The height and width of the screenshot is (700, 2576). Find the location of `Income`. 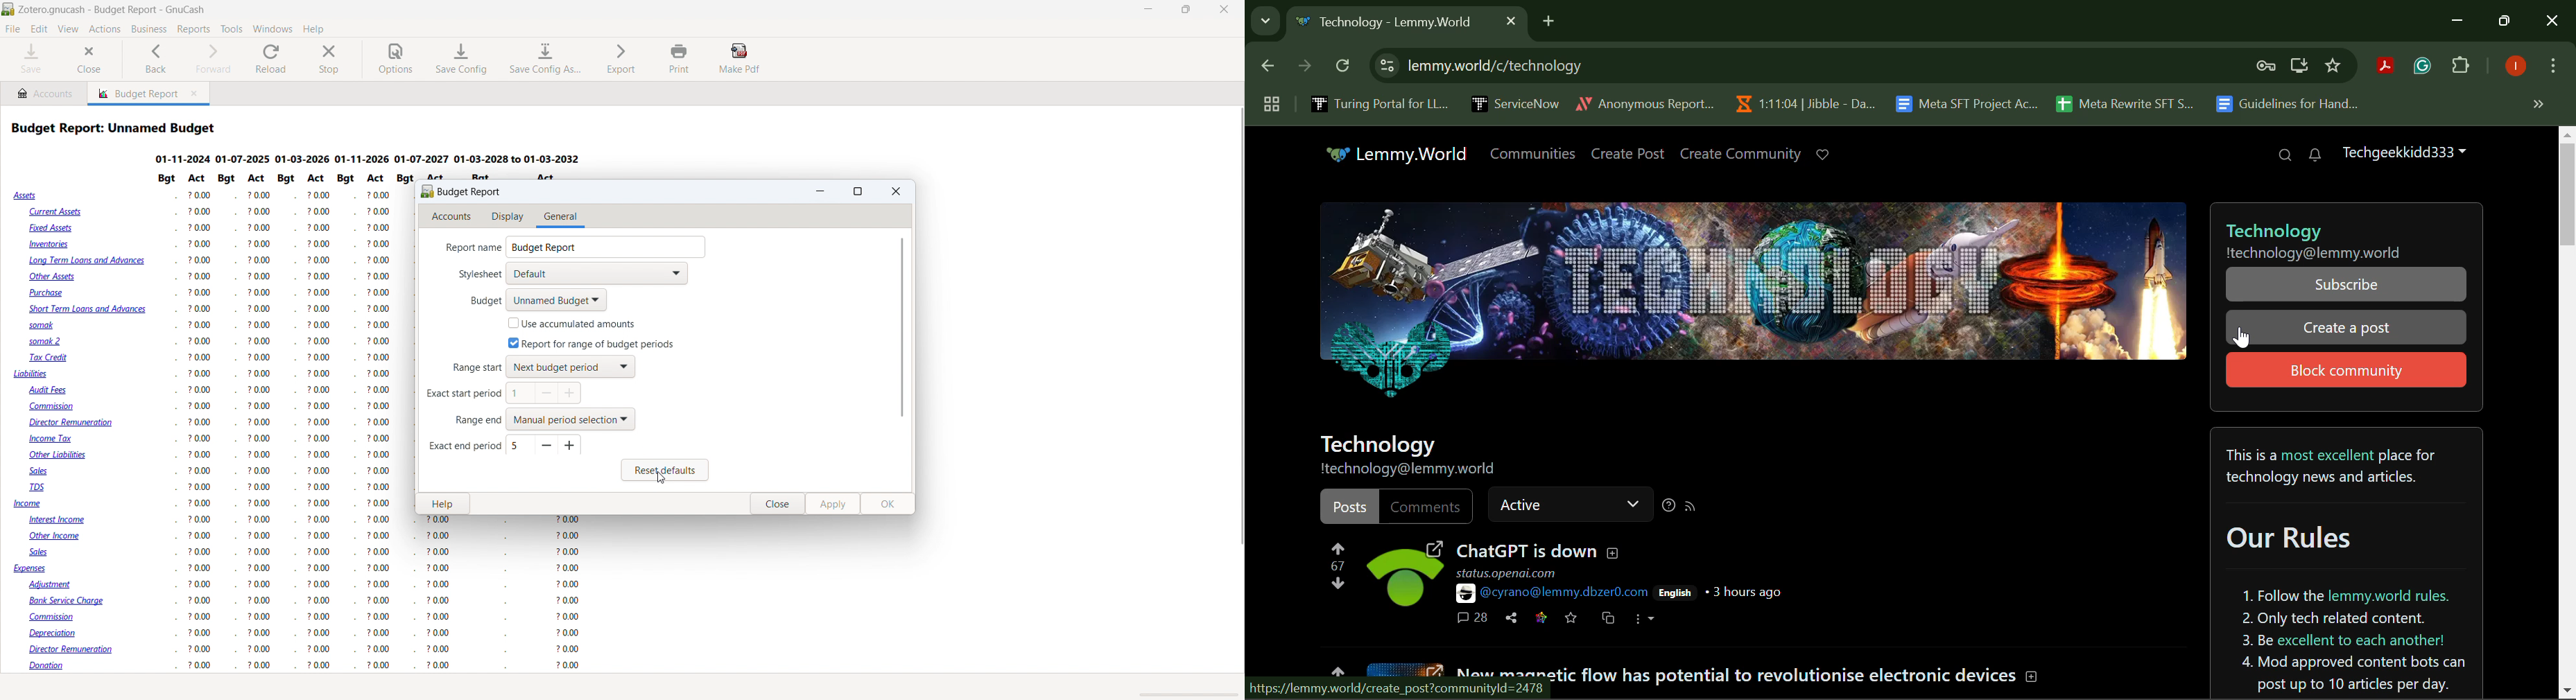

Income is located at coordinates (29, 504).